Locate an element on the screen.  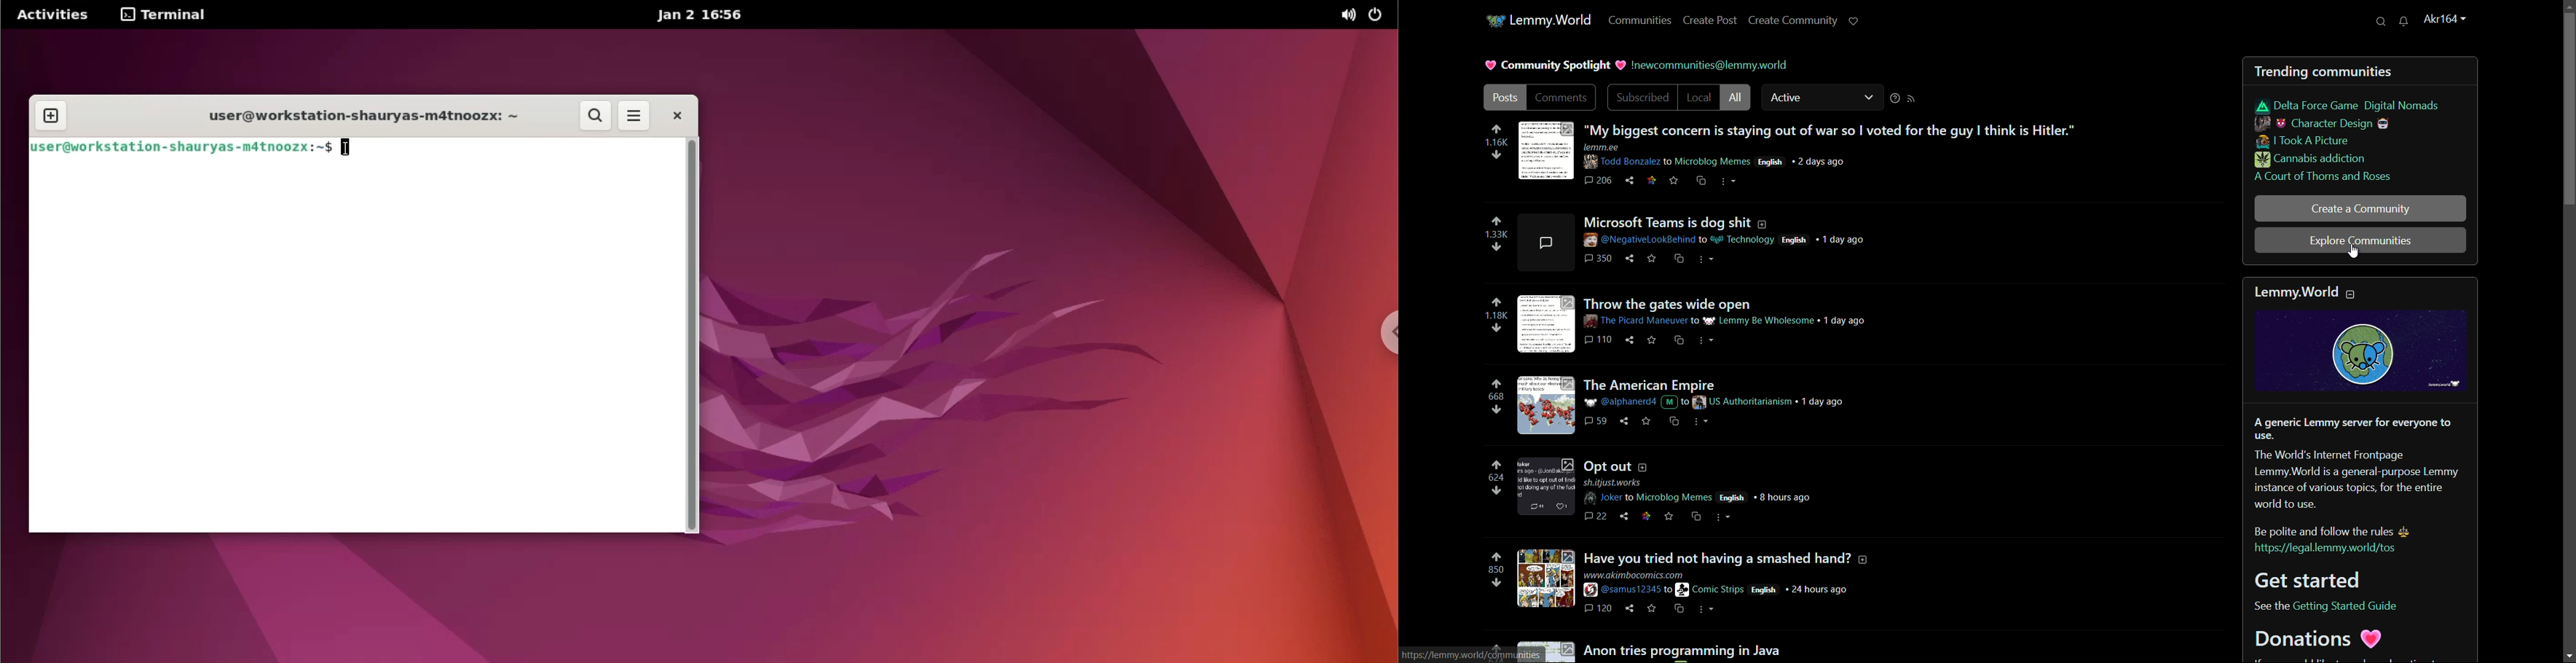
Jan 2 16:56 is located at coordinates (701, 16).